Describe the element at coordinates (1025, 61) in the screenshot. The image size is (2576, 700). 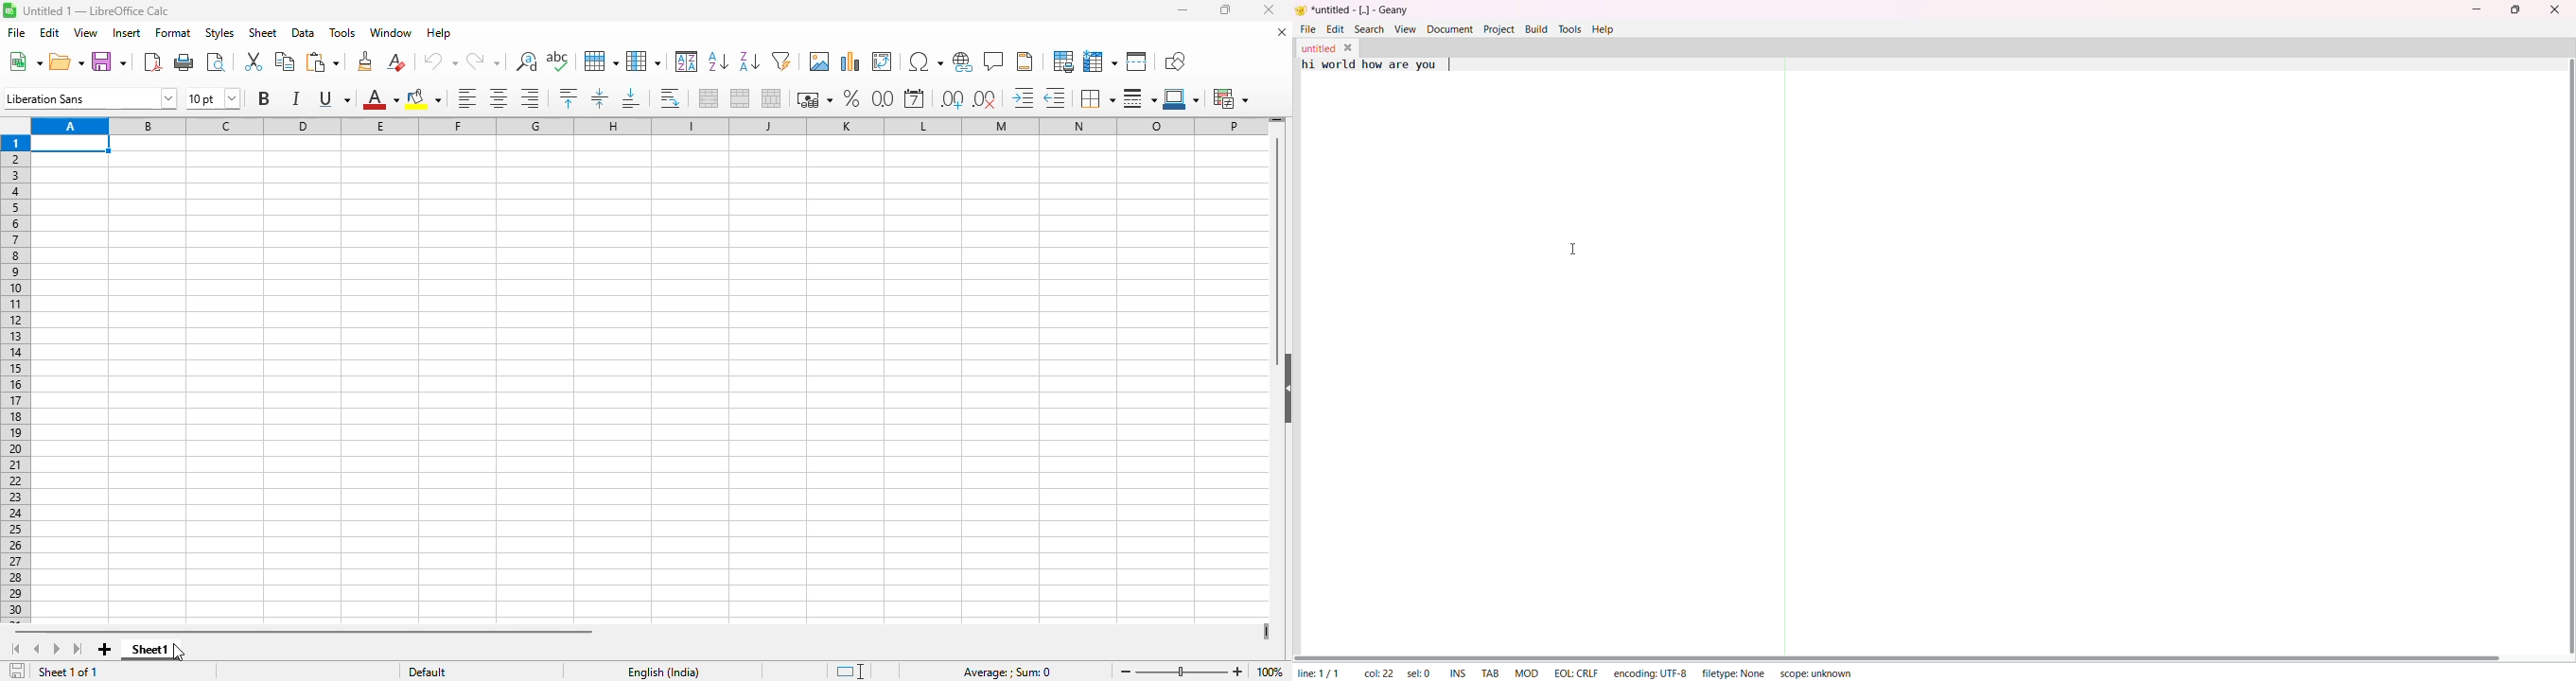
I see `headers and footers` at that location.